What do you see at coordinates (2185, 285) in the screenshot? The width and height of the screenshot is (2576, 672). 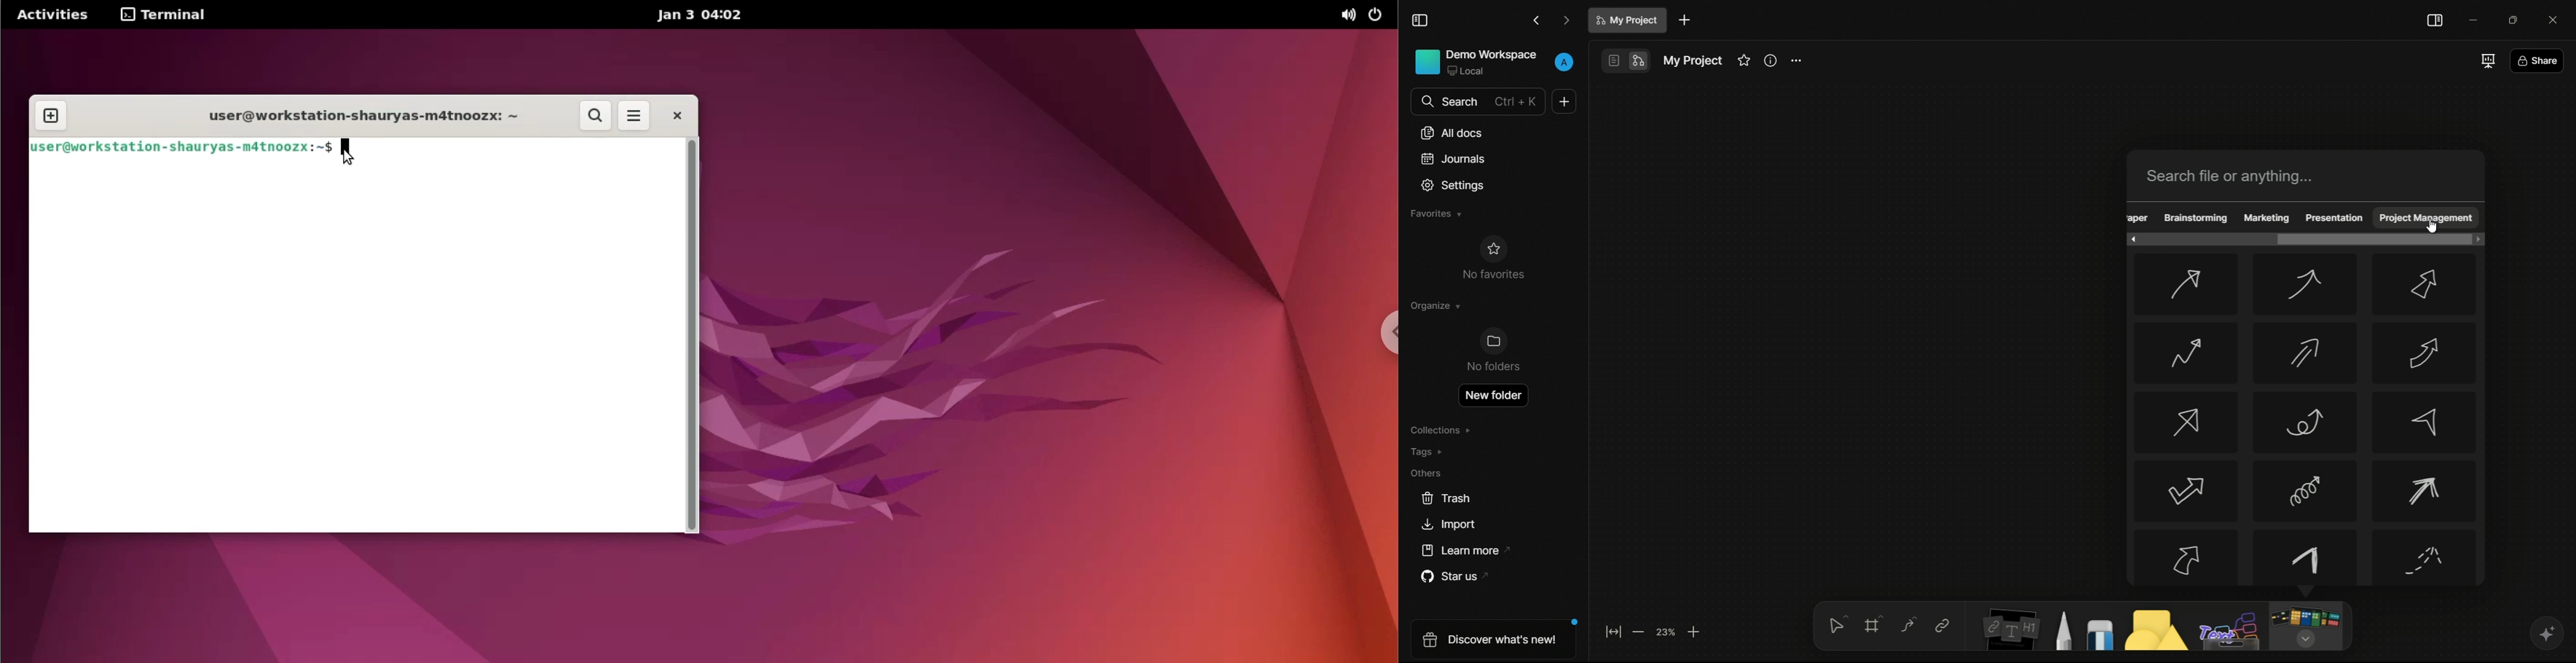 I see `arrow-1` at bounding box center [2185, 285].